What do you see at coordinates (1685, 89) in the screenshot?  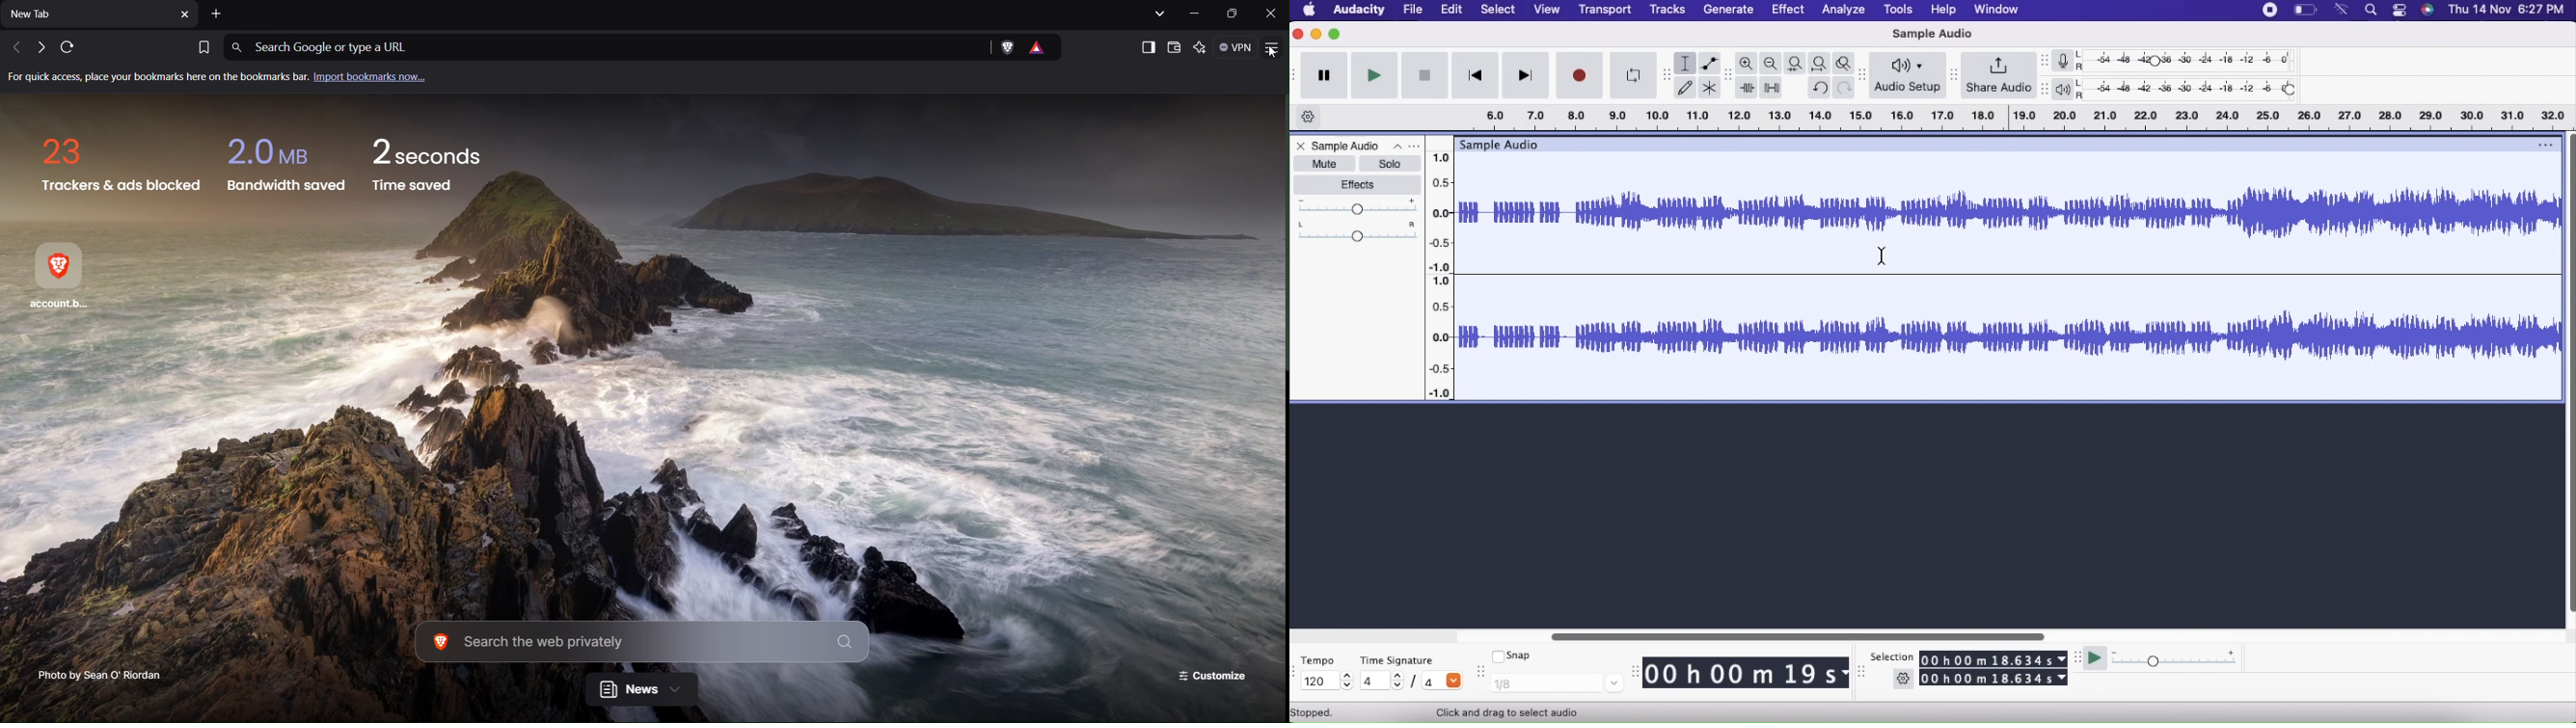 I see `Draw Tool` at bounding box center [1685, 89].